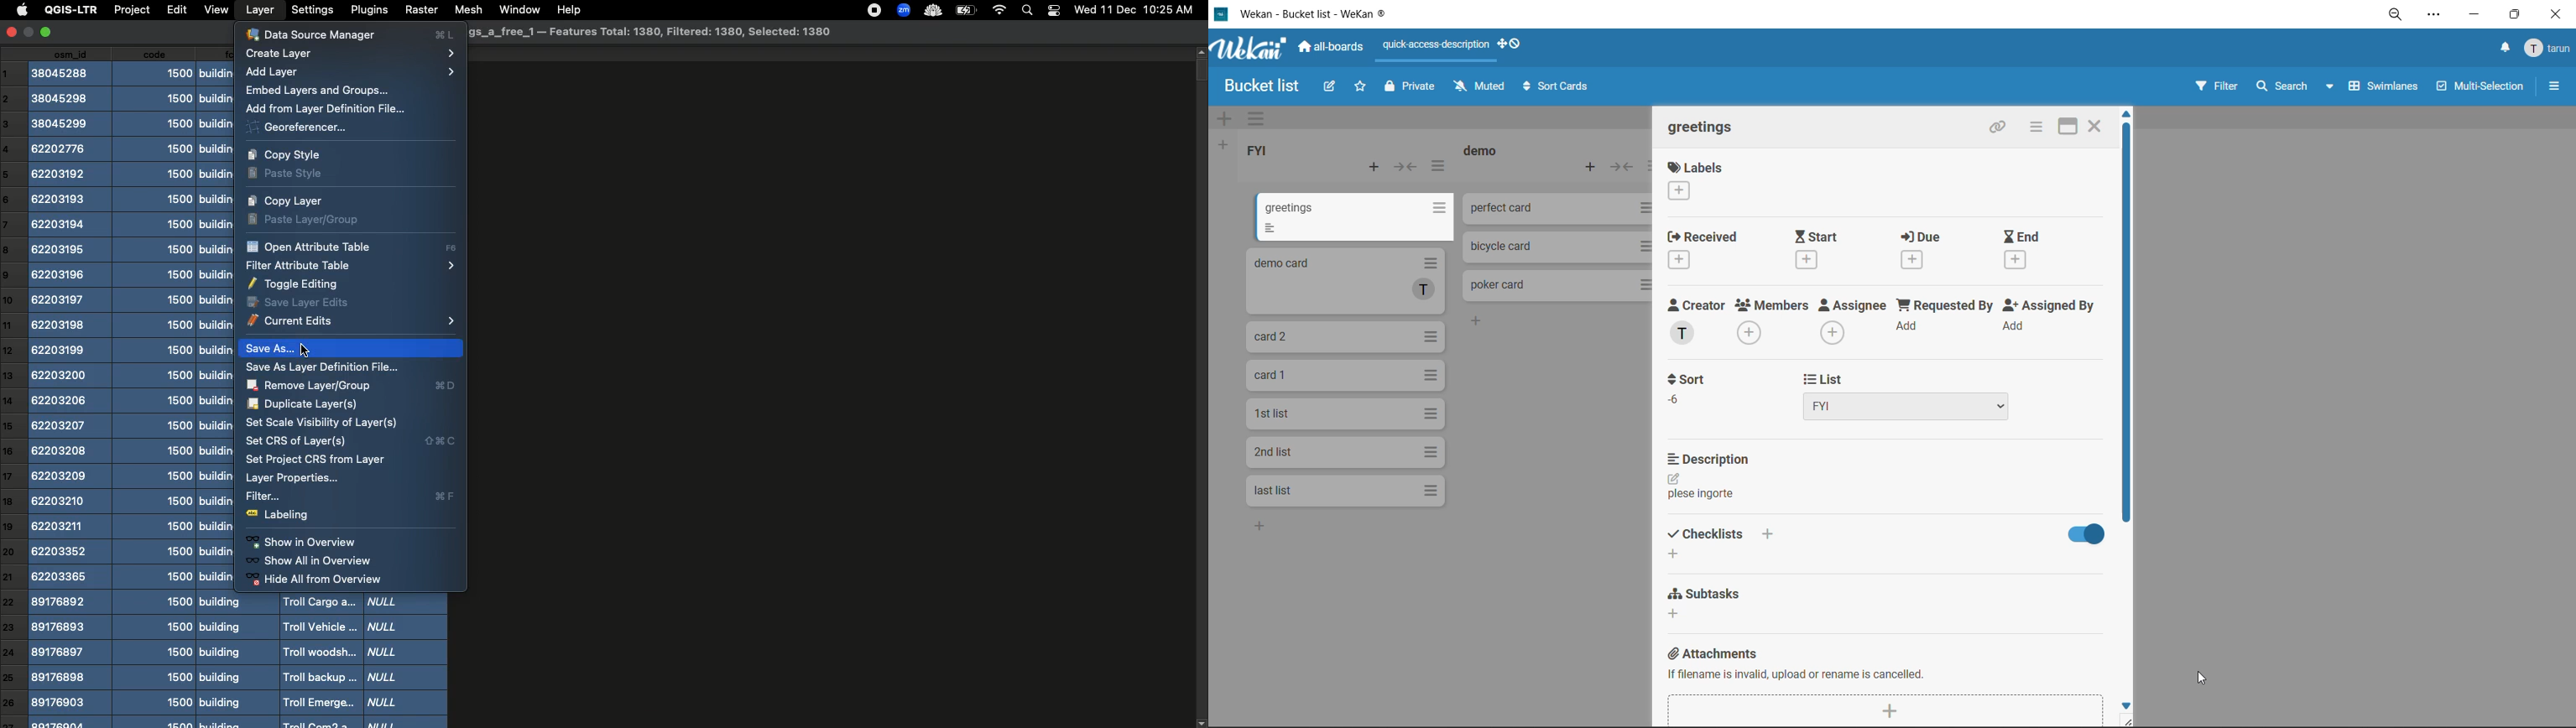 This screenshot has width=2576, height=728. What do you see at coordinates (1344, 453) in the screenshot?
I see `cards` at bounding box center [1344, 453].